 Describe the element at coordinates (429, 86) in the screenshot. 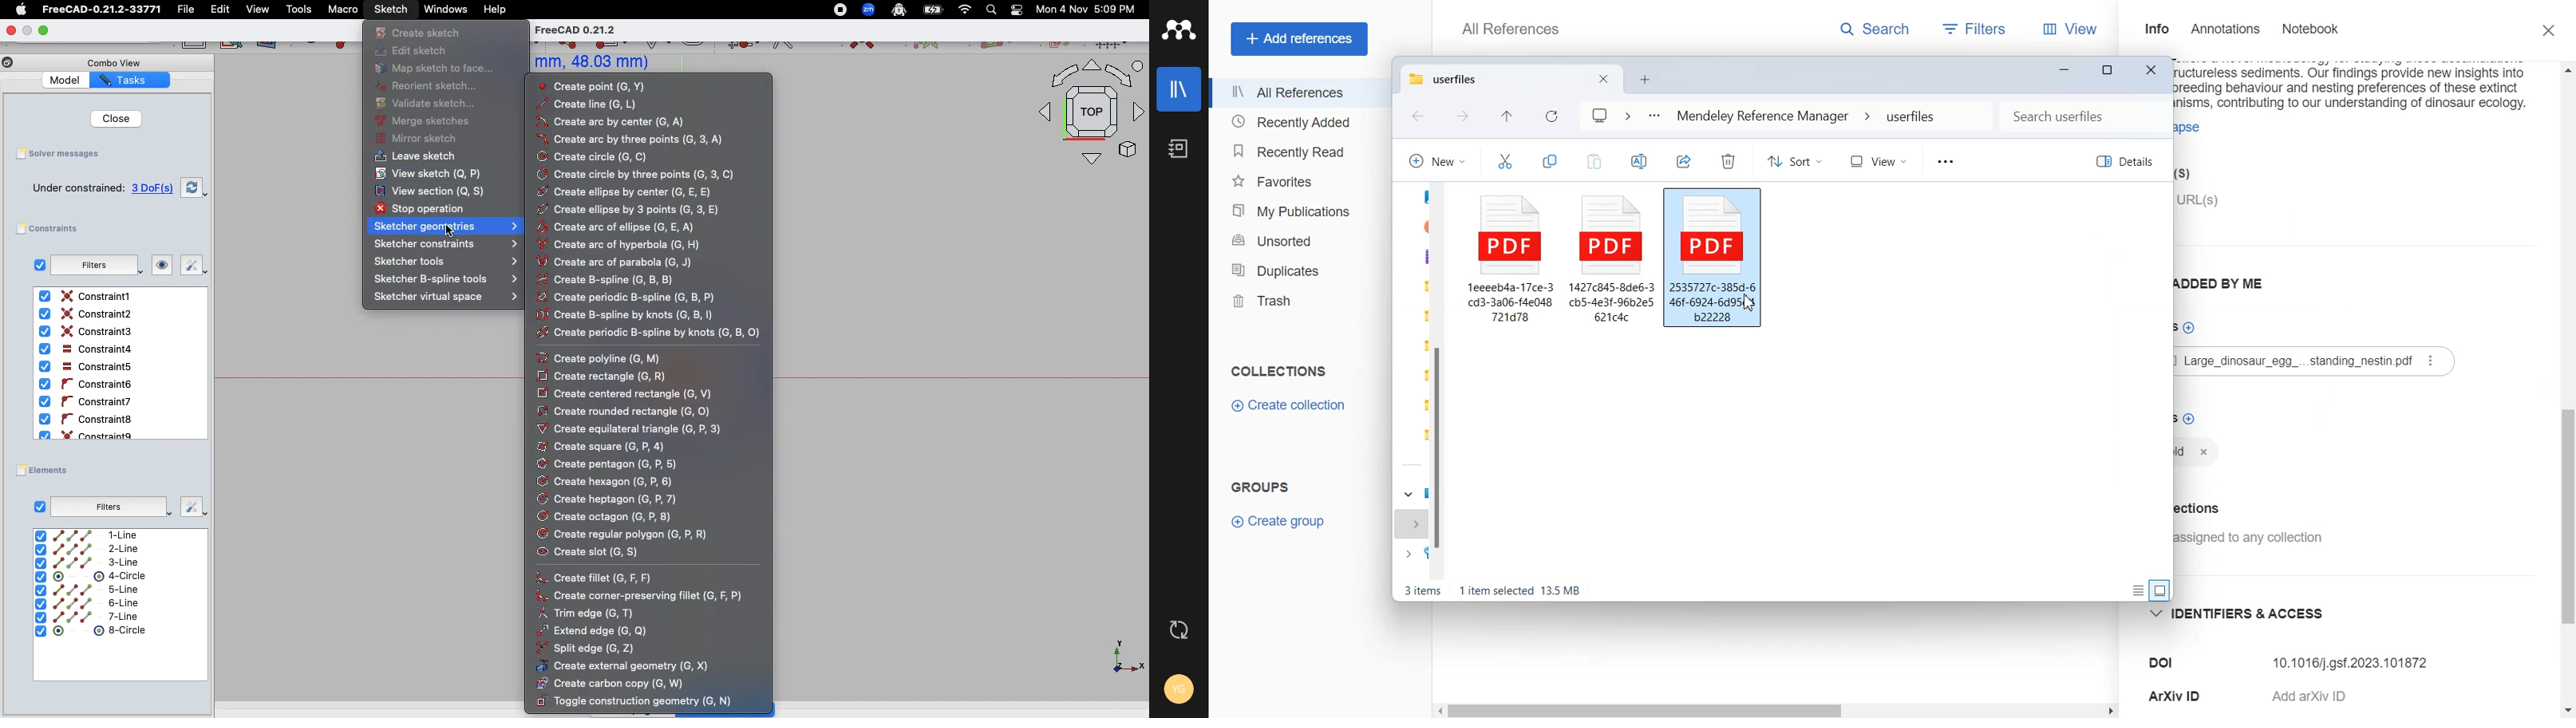

I see `Reorient sketch` at that location.